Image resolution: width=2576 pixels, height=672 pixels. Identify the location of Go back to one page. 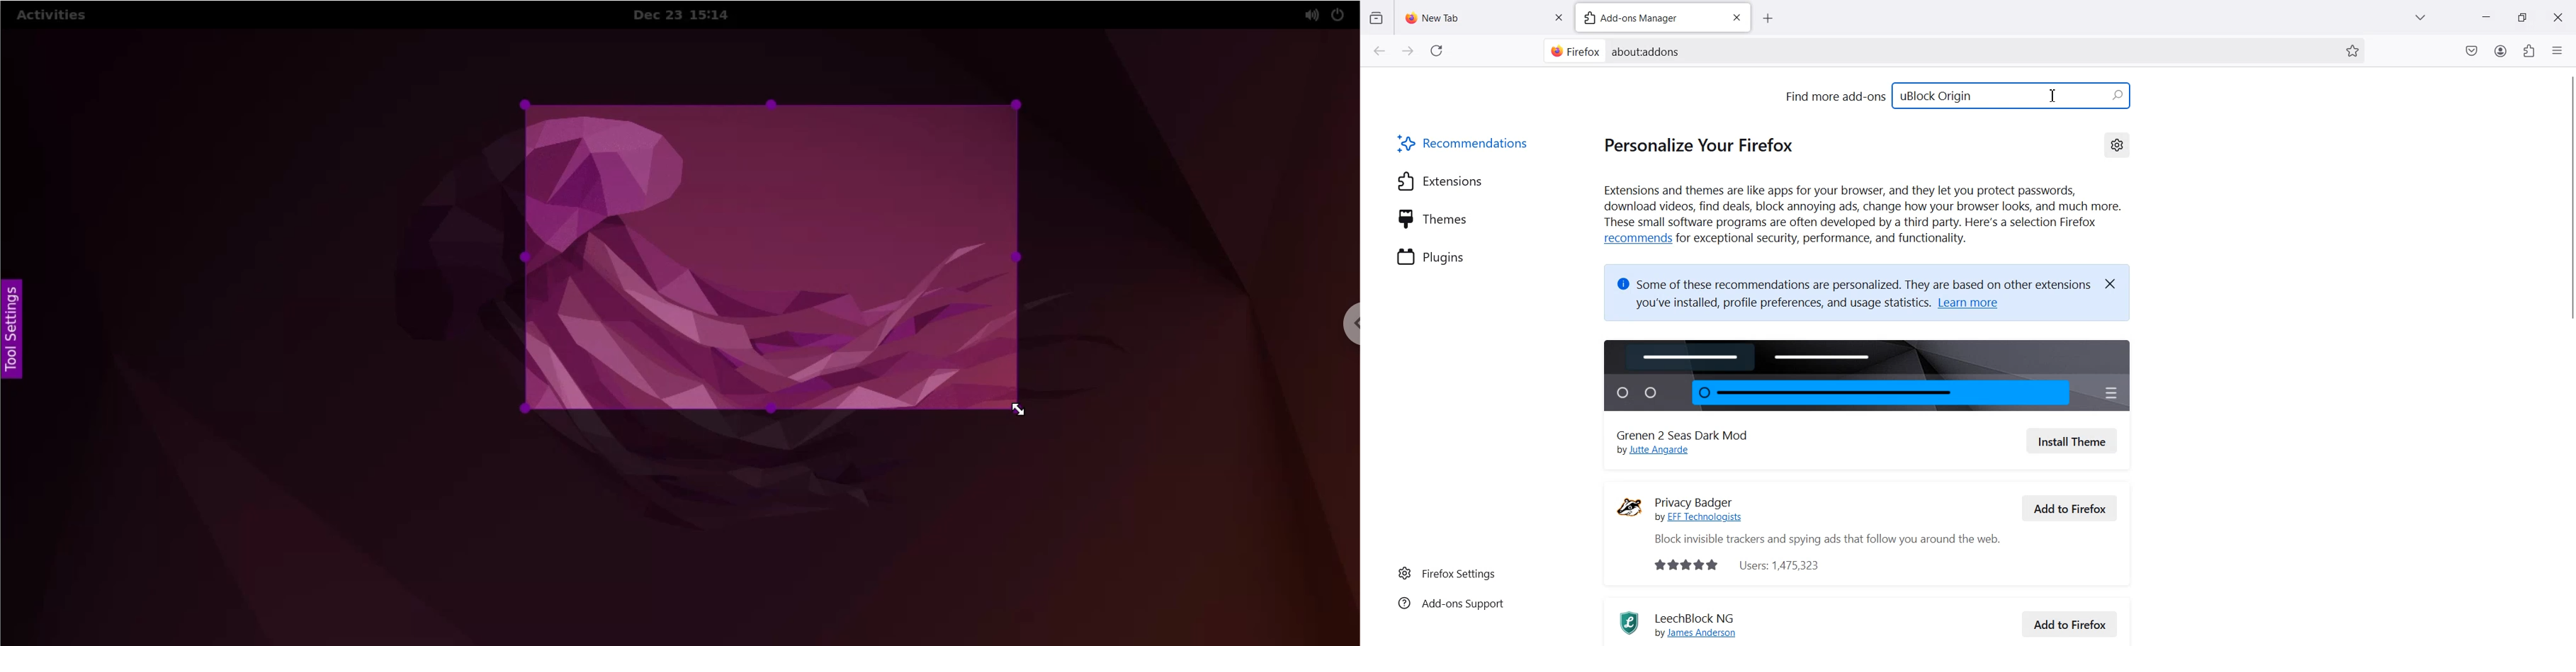
(1379, 50).